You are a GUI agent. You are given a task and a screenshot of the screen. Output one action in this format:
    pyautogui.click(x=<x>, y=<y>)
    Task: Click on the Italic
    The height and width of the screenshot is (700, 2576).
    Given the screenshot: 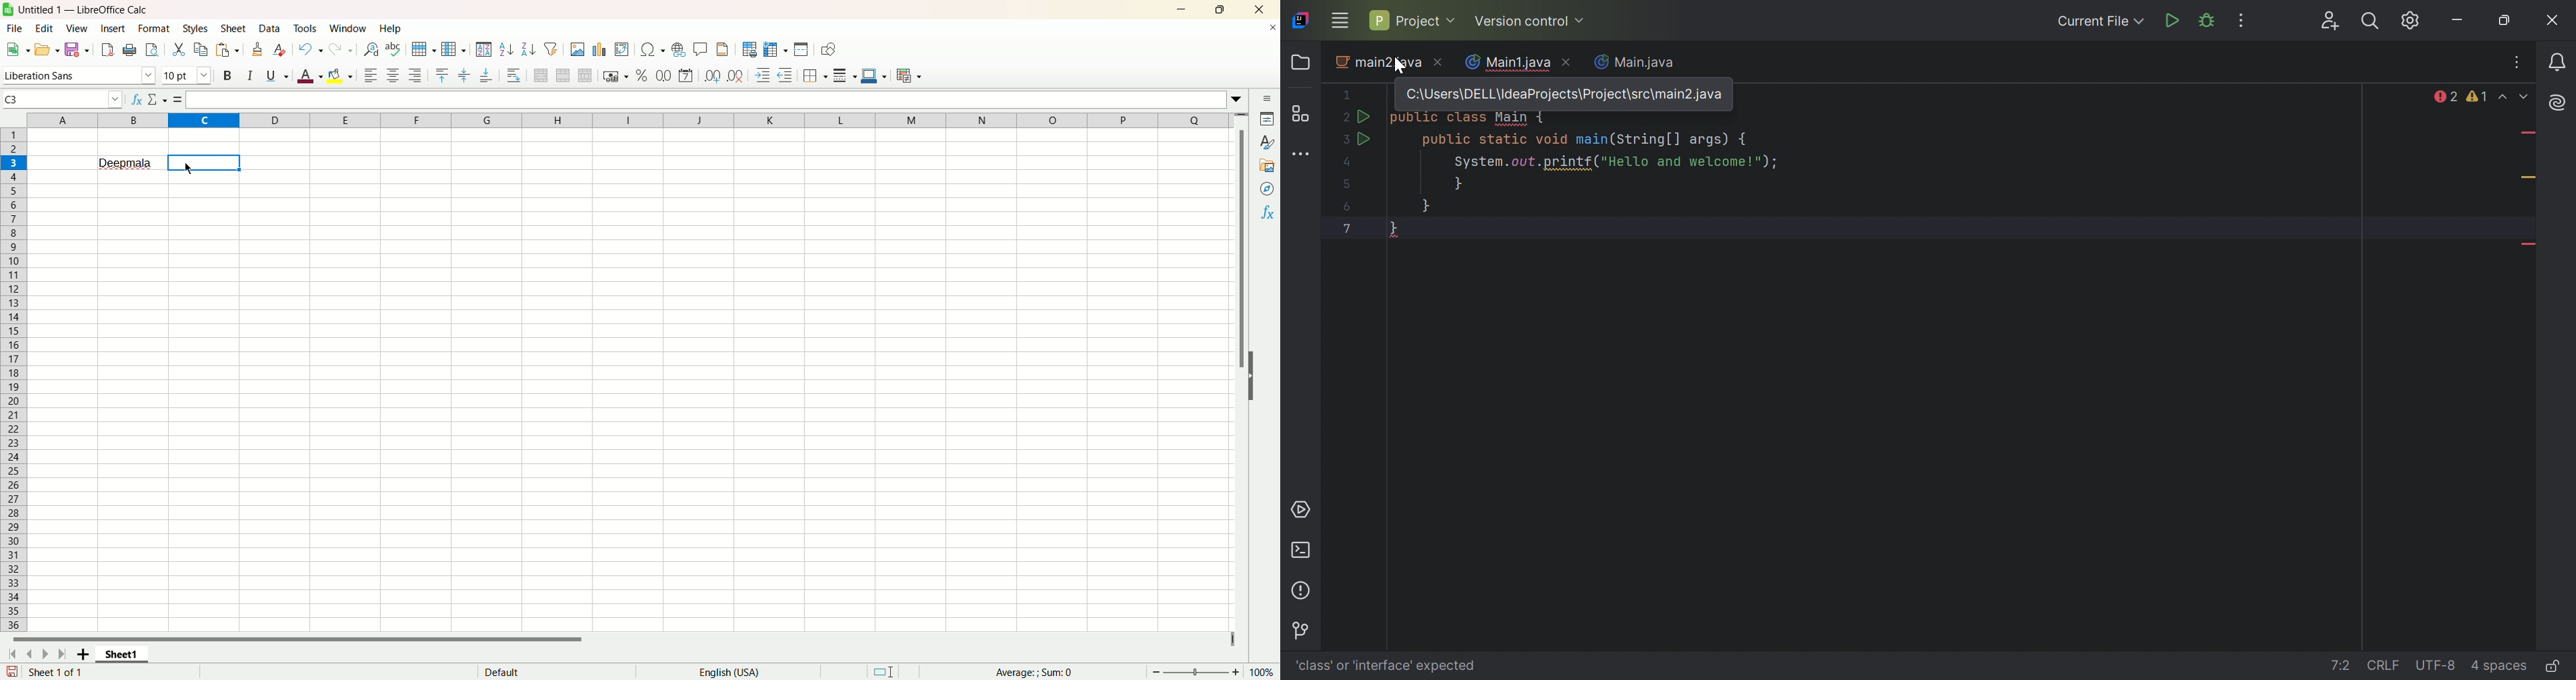 What is the action you would take?
    pyautogui.click(x=251, y=73)
    